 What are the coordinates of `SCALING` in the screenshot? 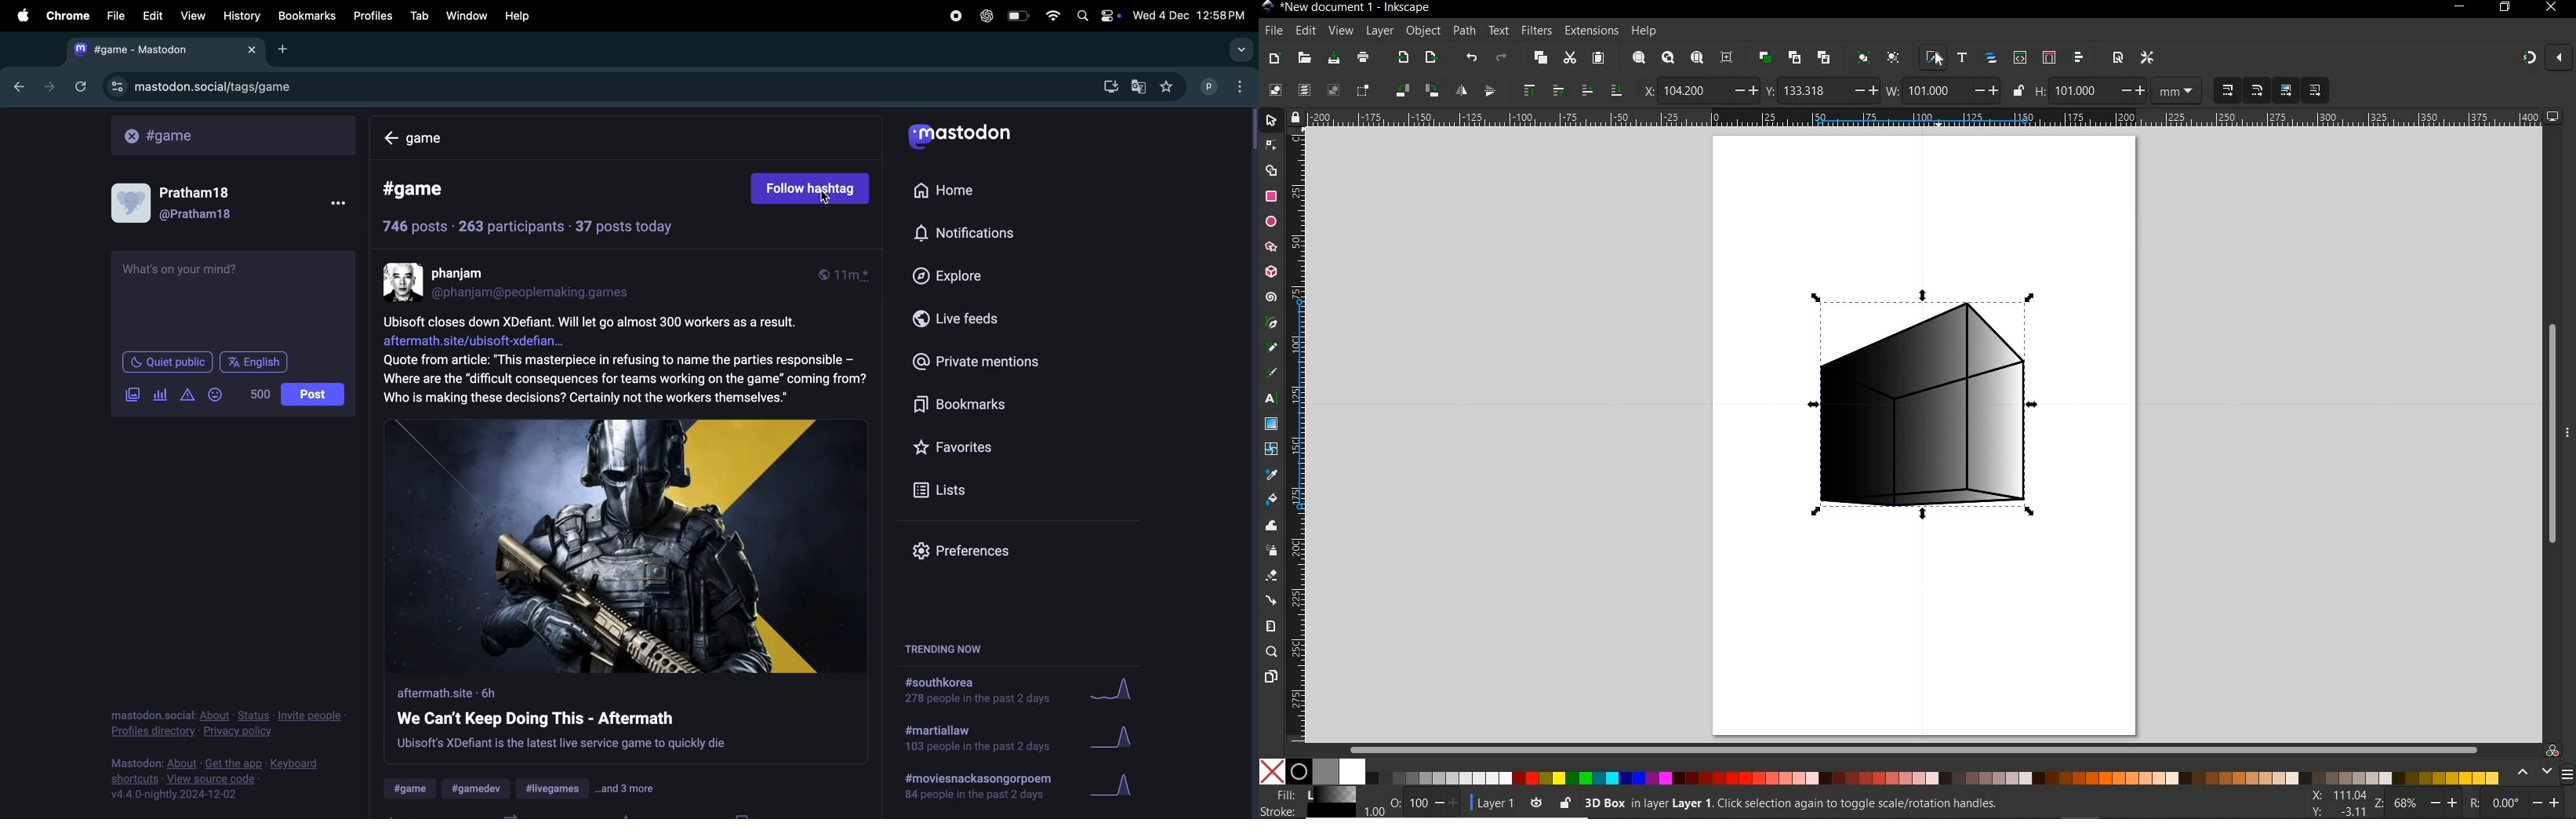 It's located at (2227, 89).